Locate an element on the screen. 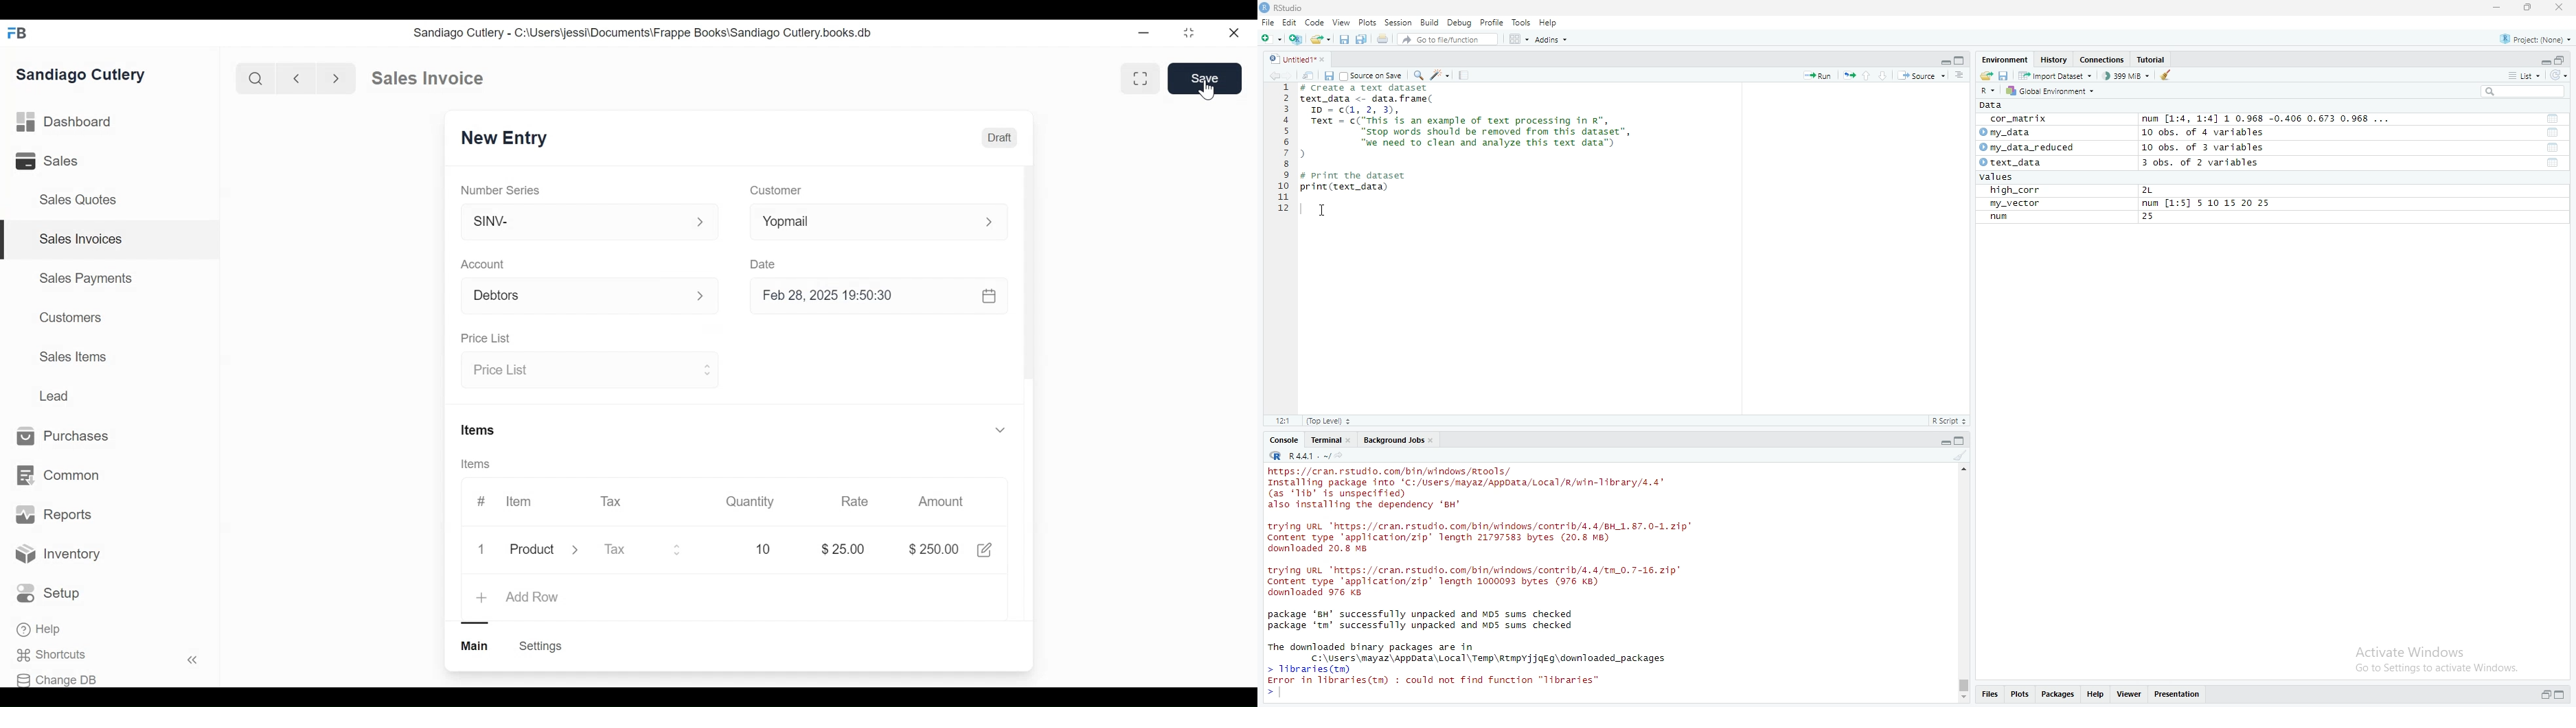 The image size is (2576, 728). functions is located at coordinates (2554, 133).